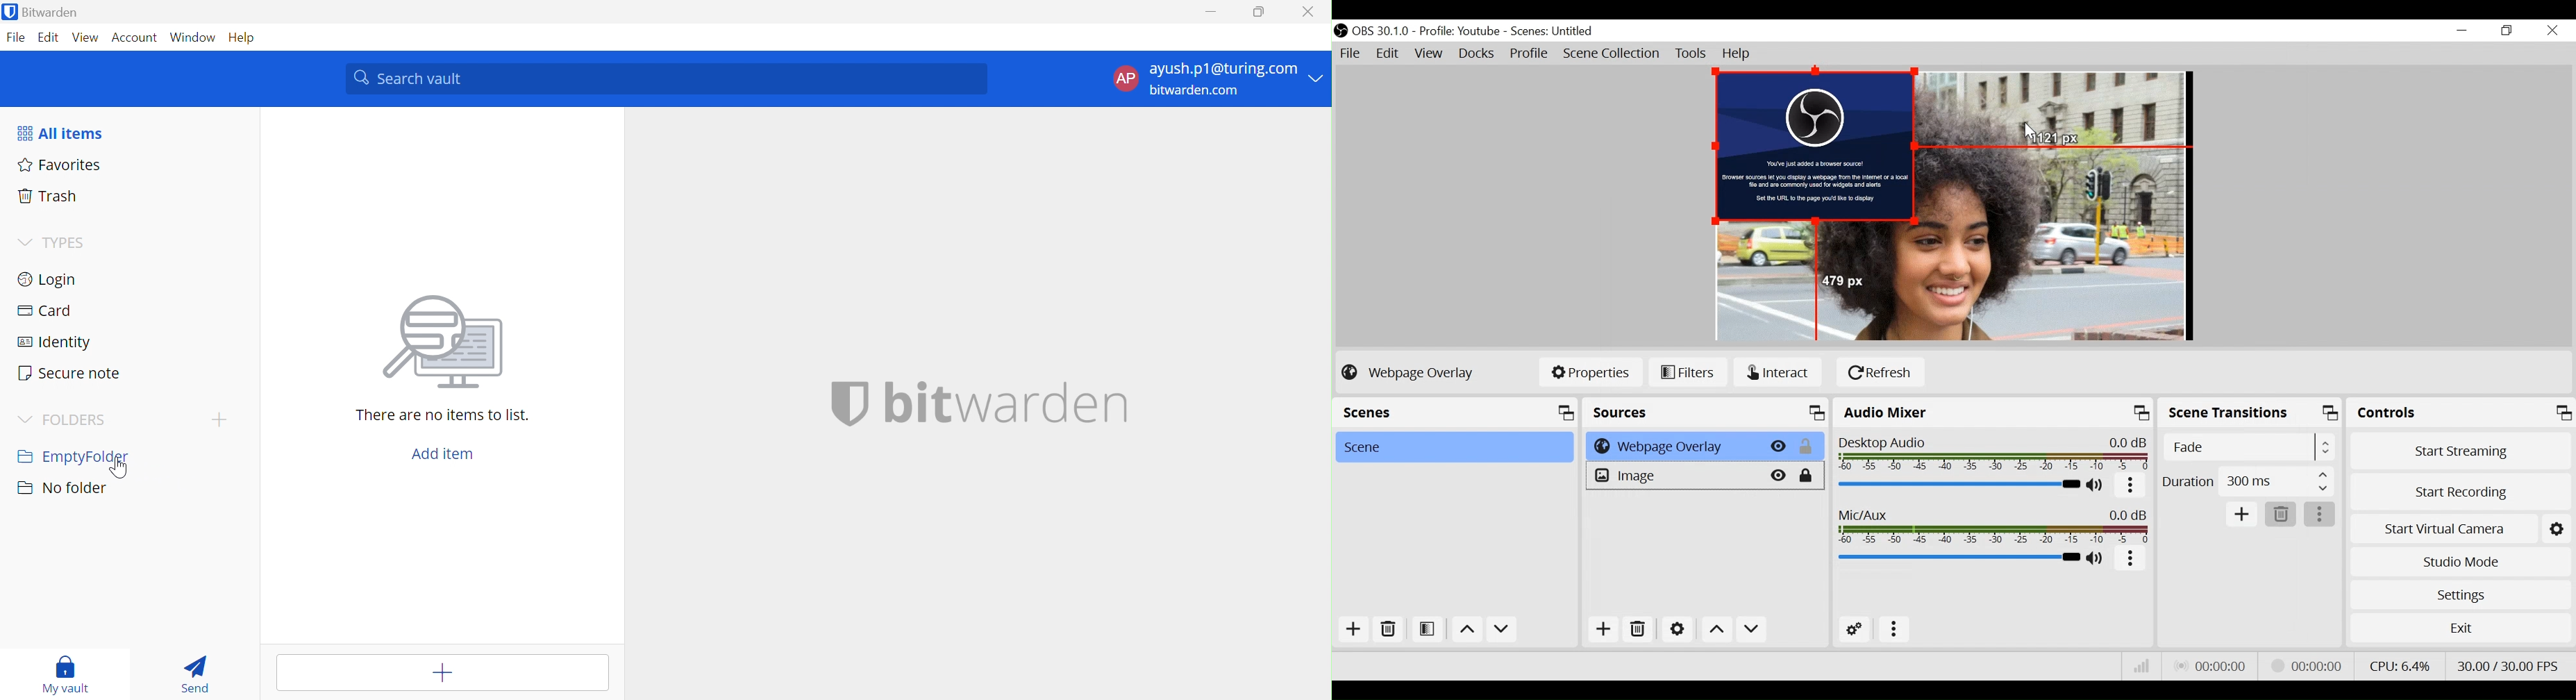 The image size is (2576, 700). I want to click on Recording Status, so click(2306, 666).